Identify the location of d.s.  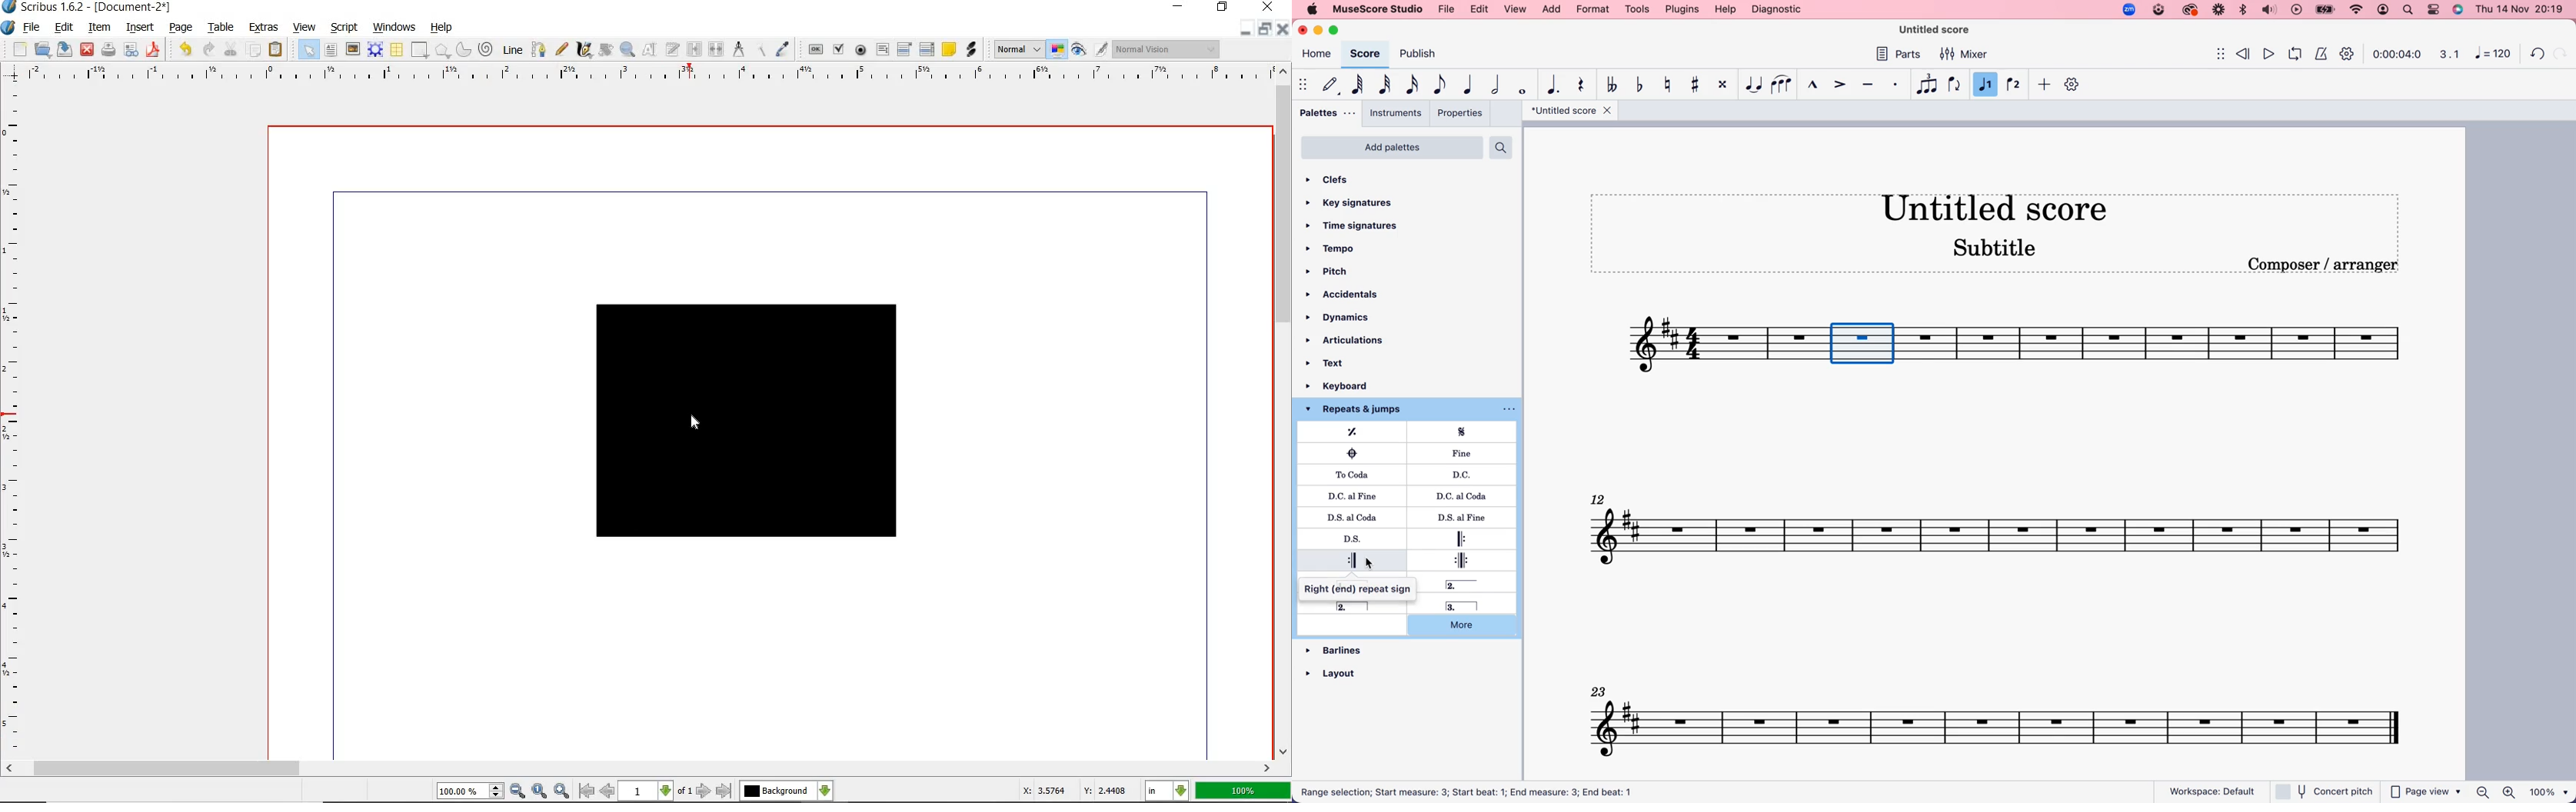
(1355, 539).